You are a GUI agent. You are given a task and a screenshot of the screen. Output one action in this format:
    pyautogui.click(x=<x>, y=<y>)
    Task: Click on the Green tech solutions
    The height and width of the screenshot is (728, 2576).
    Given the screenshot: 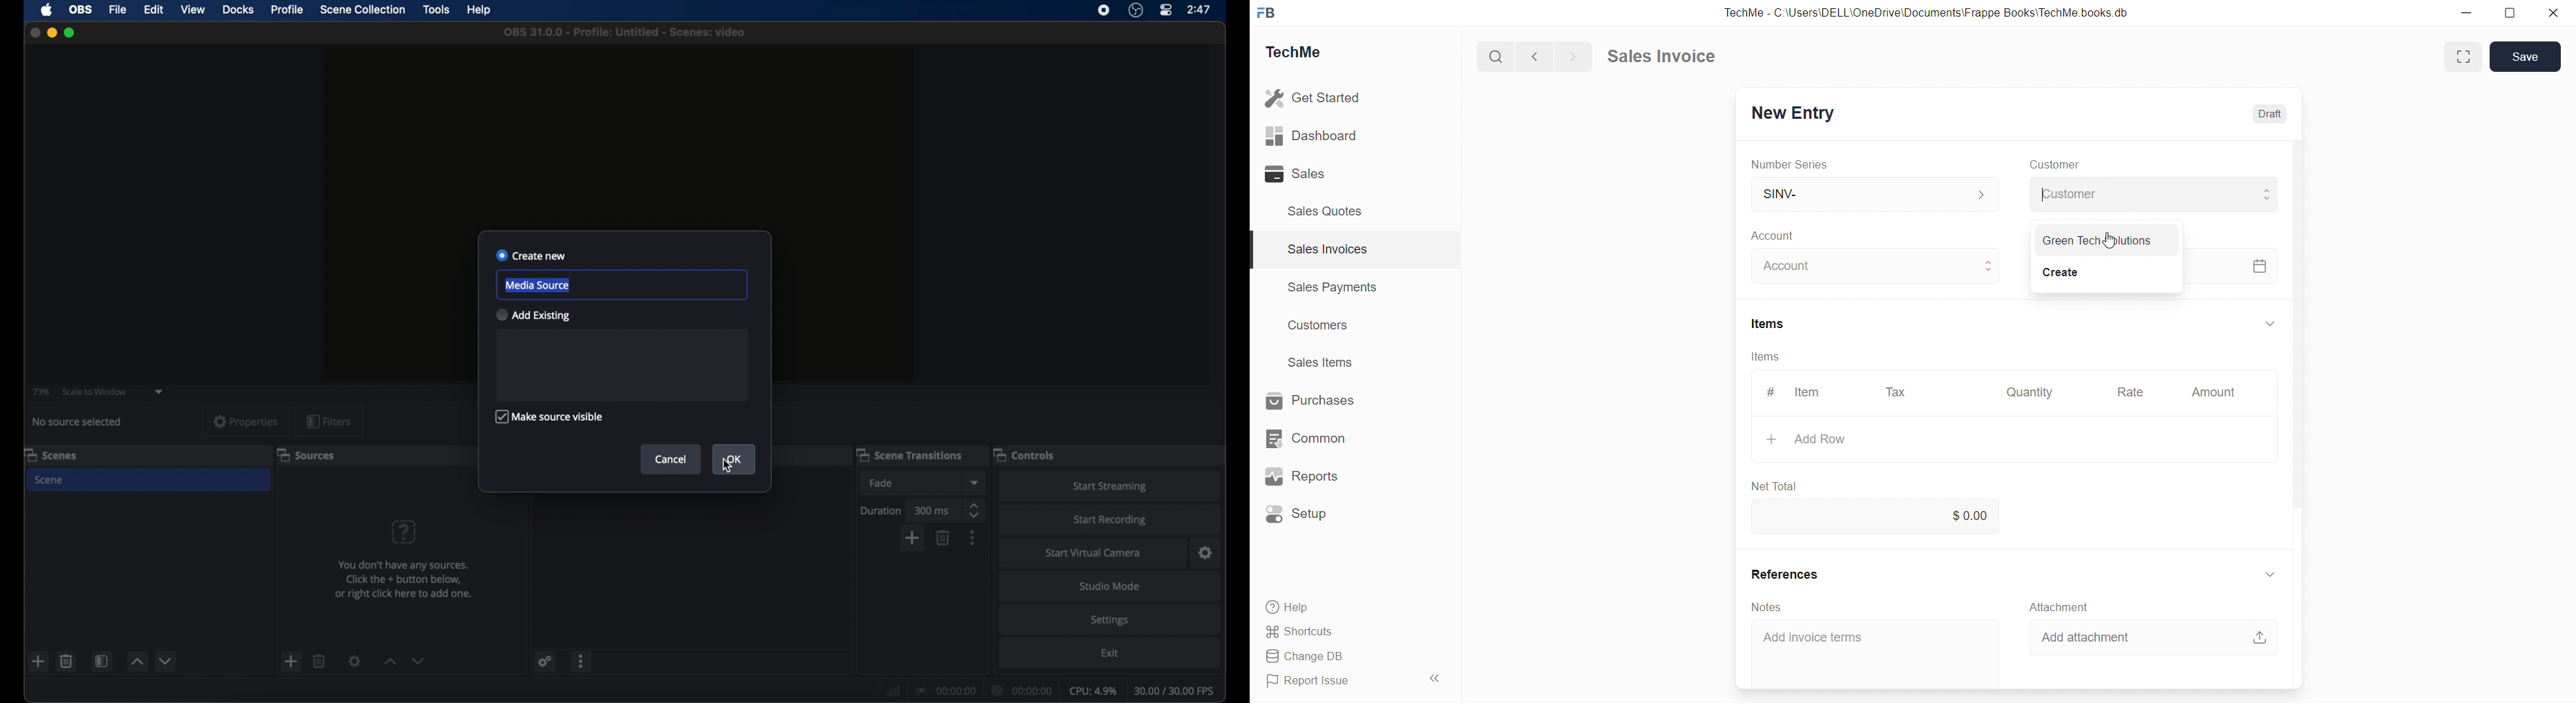 What is the action you would take?
    pyautogui.click(x=2097, y=240)
    